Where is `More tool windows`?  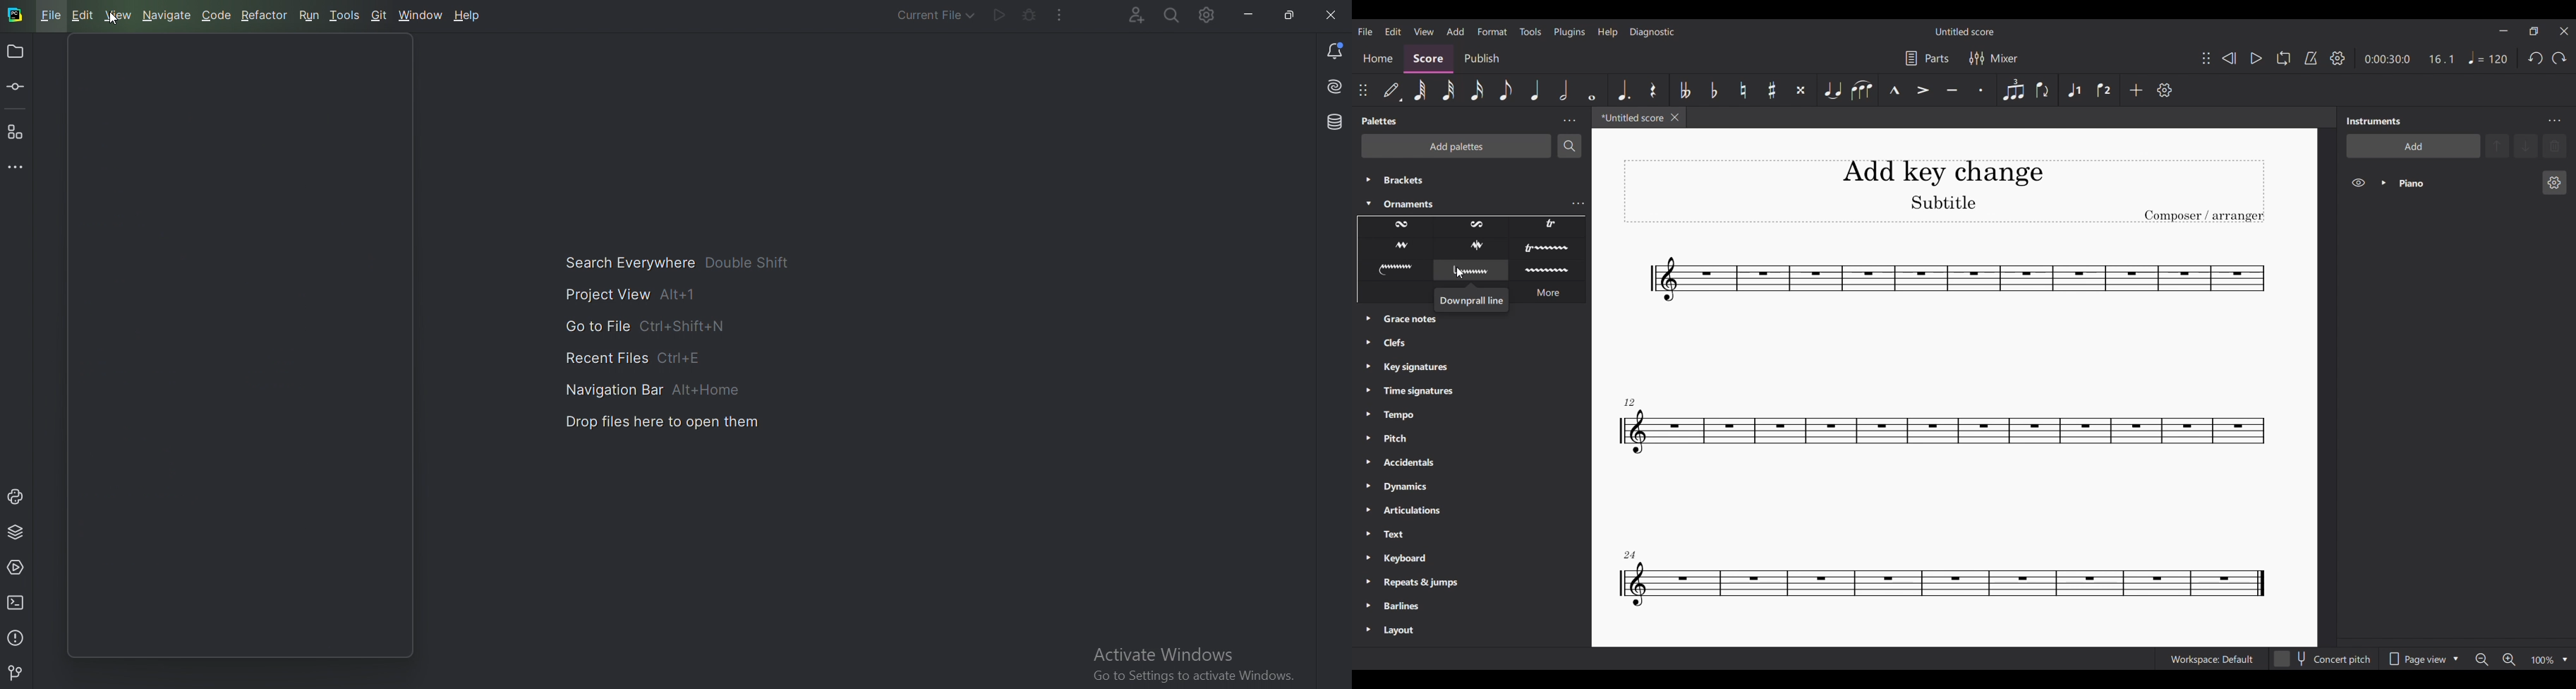
More tool windows is located at coordinates (20, 165).